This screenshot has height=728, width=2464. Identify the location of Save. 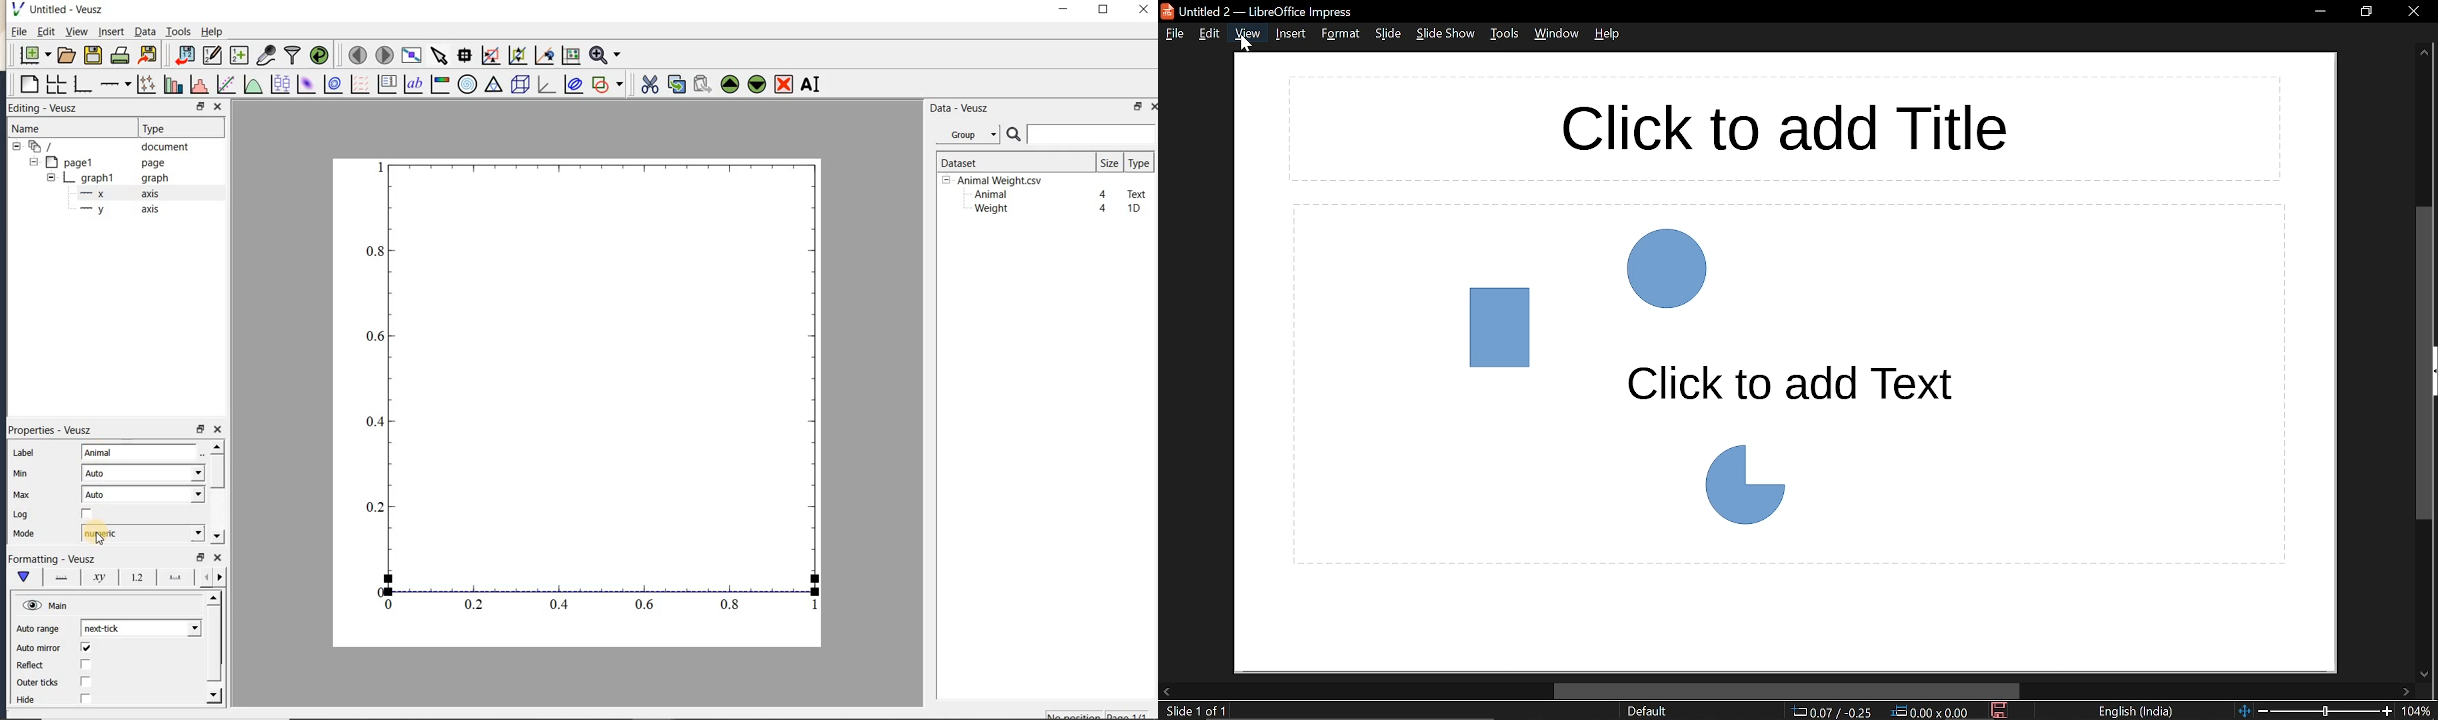
(2002, 712).